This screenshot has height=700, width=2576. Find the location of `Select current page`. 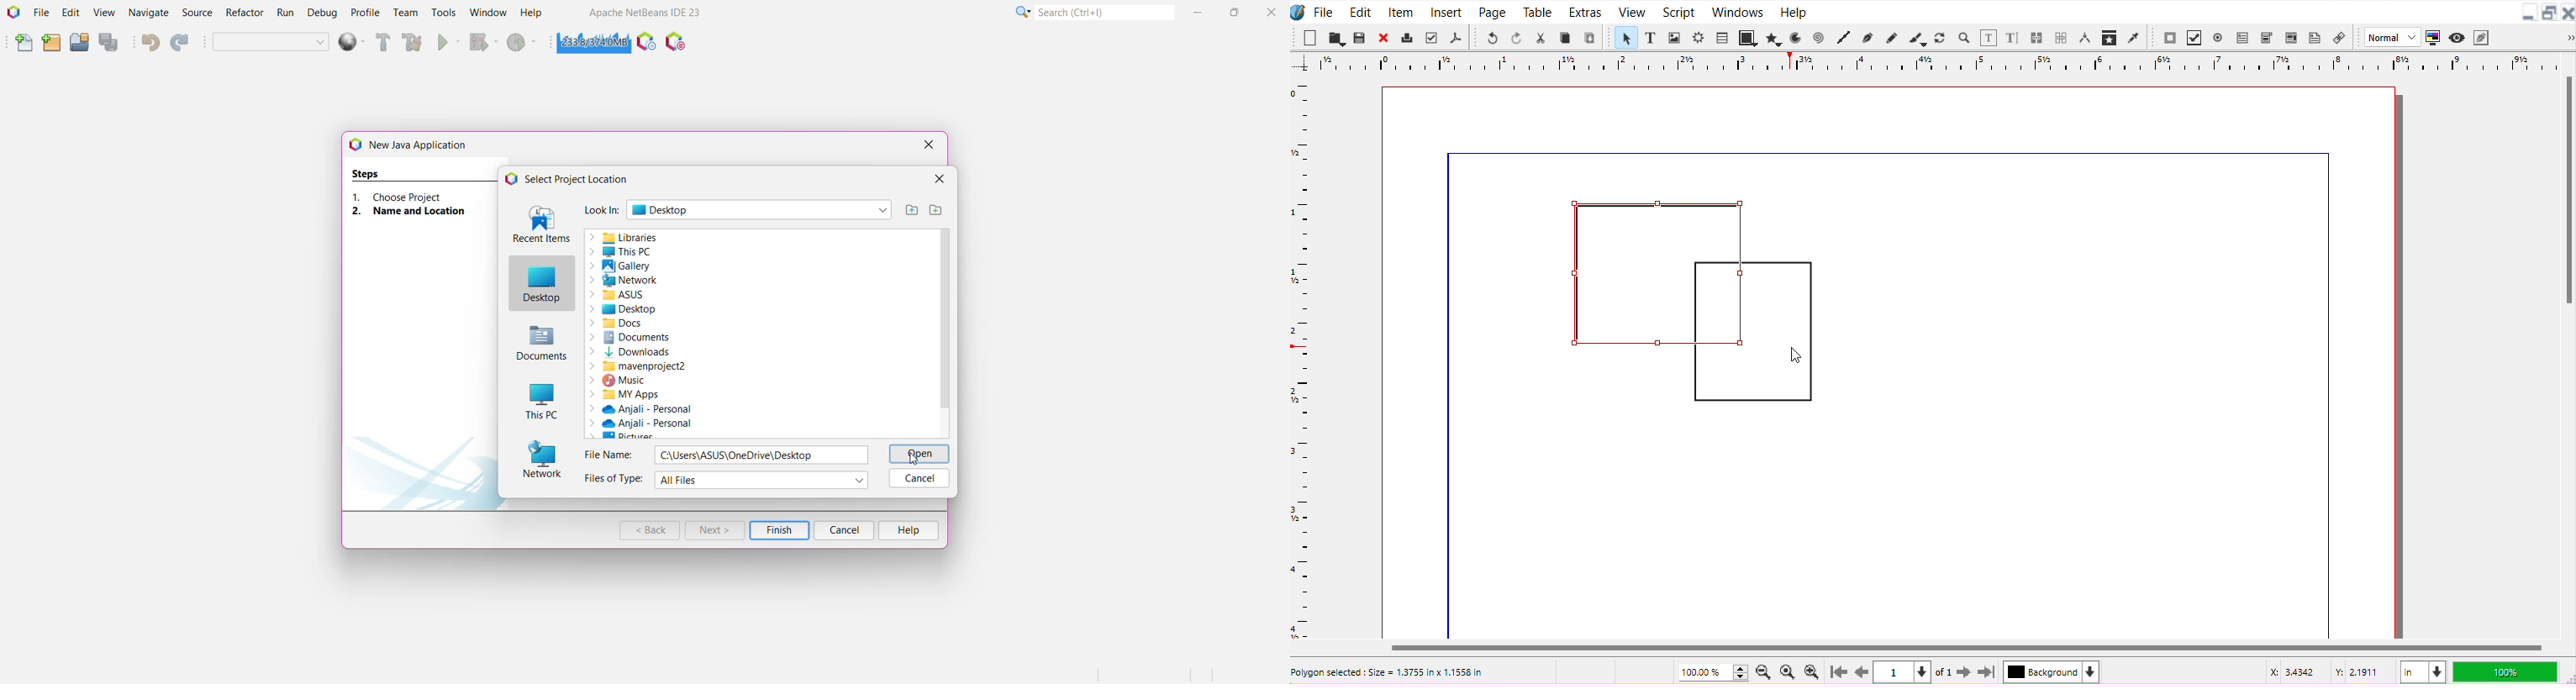

Select current page is located at coordinates (1904, 672).